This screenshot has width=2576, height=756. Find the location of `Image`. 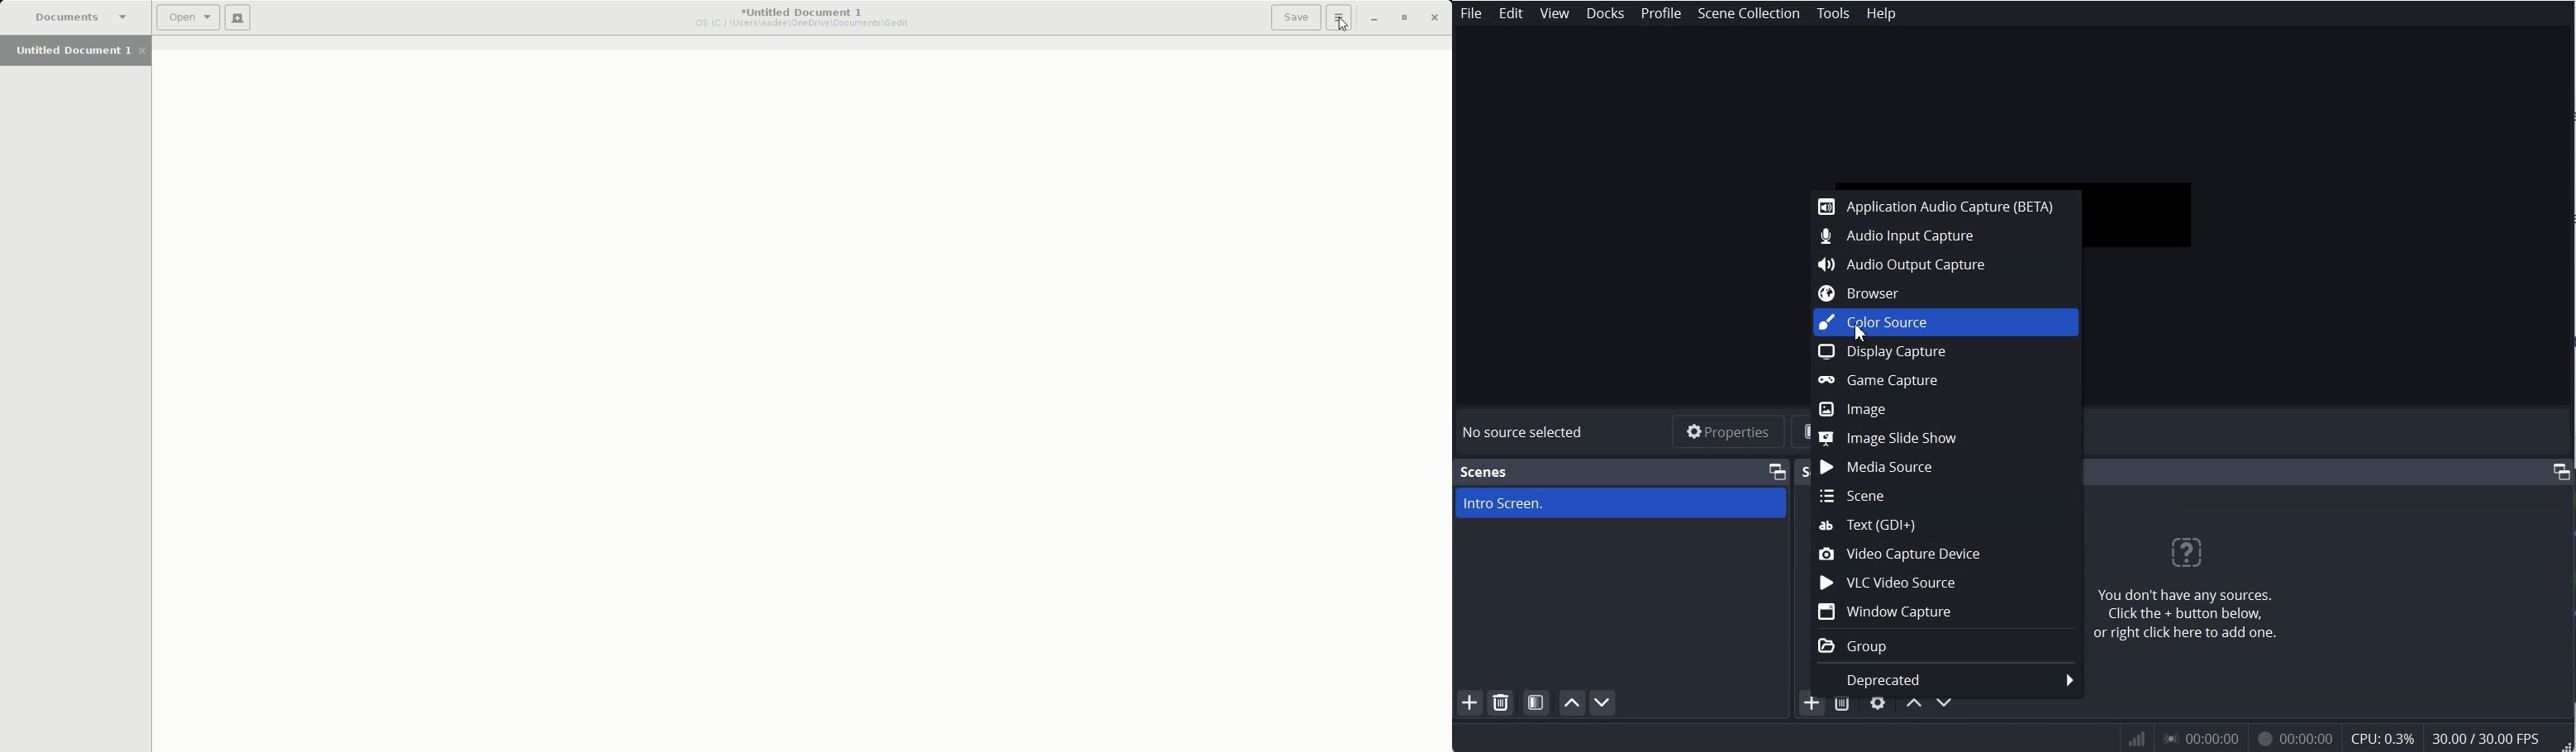

Image is located at coordinates (1946, 410).